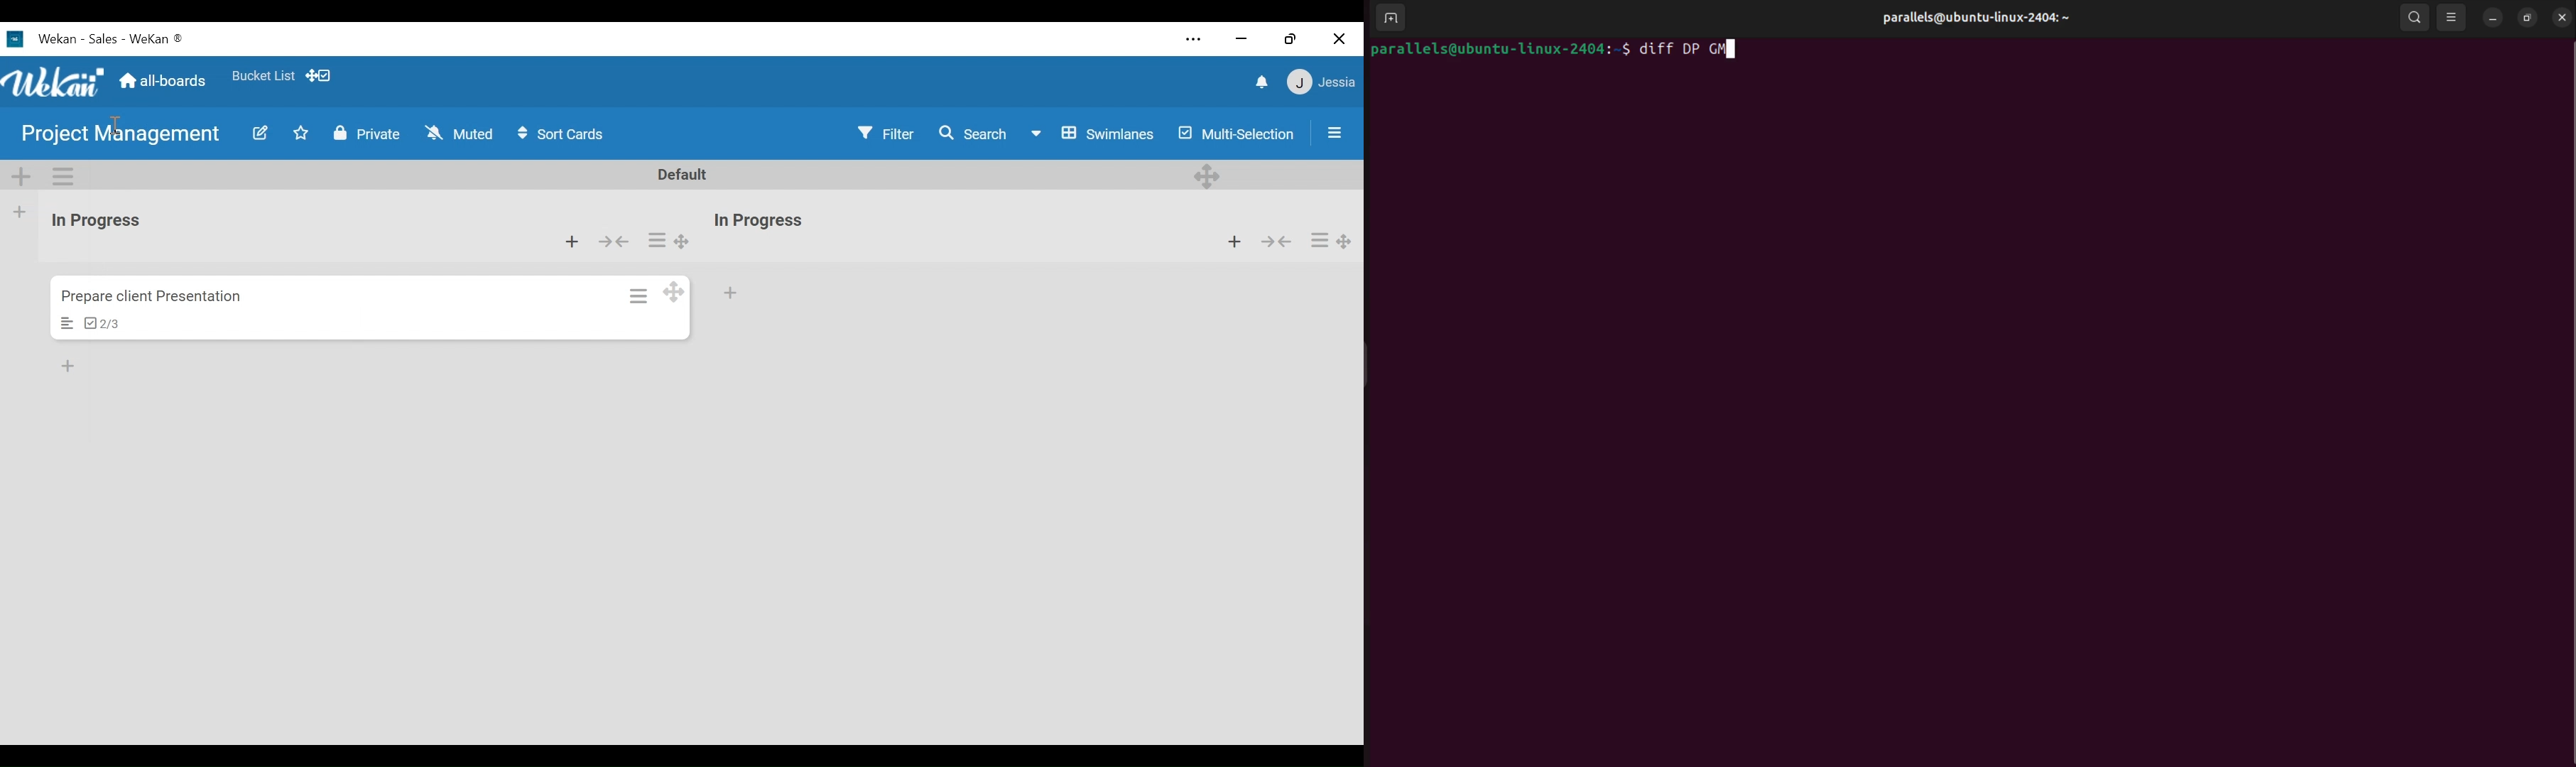 Image resolution: width=2576 pixels, height=784 pixels. What do you see at coordinates (70, 363) in the screenshot?
I see `Add card to bottom of the list` at bounding box center [70, 363].